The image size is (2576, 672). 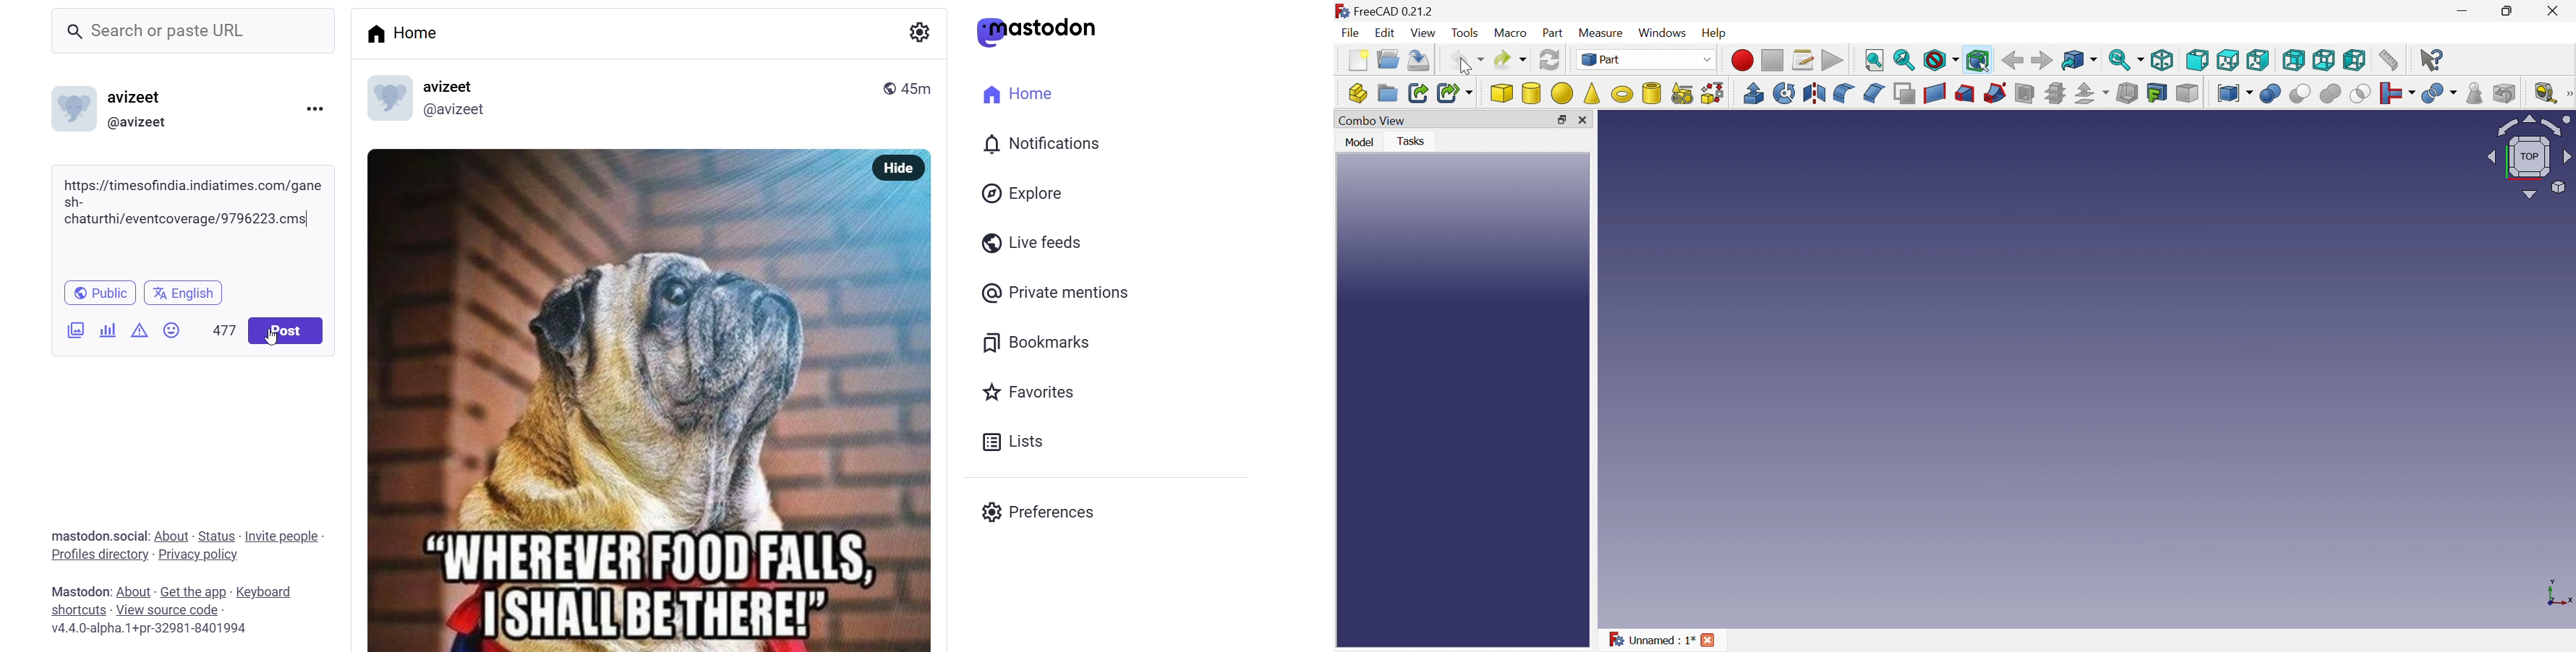 I want to click on Macros..., so click(x=1803, y=59).